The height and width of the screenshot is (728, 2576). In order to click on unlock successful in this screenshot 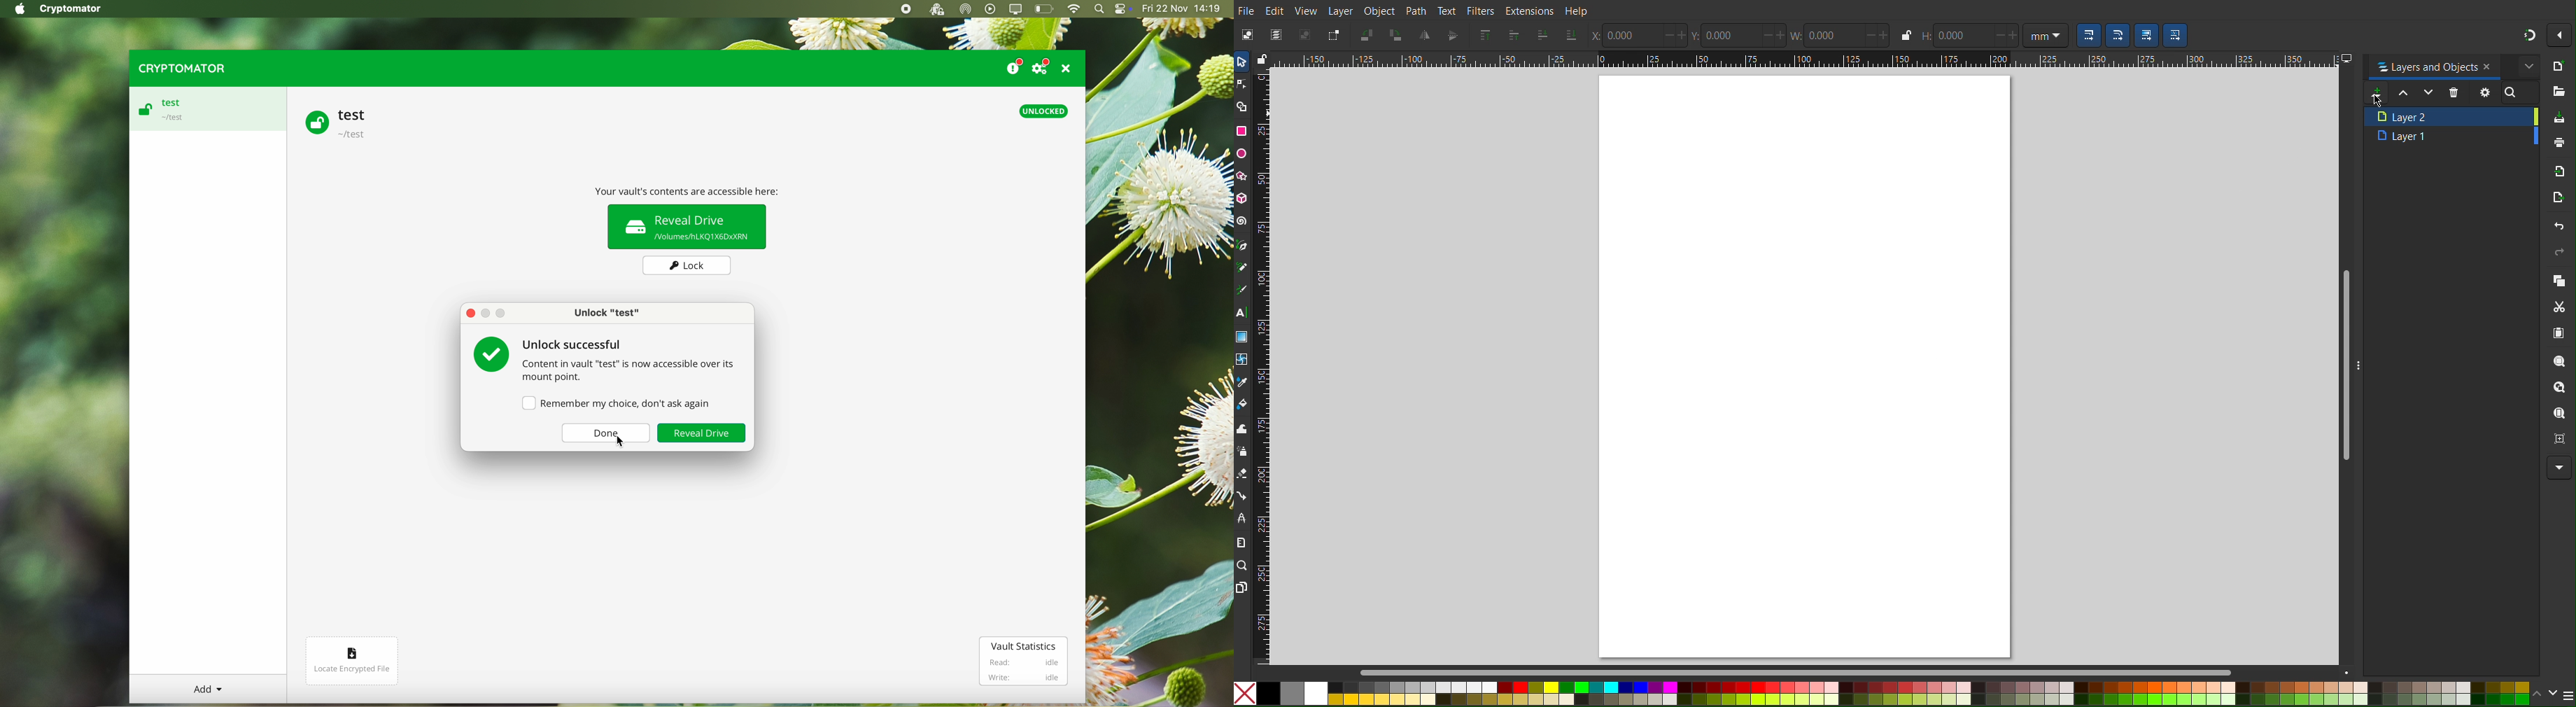, I will do `click(575, 344)`.